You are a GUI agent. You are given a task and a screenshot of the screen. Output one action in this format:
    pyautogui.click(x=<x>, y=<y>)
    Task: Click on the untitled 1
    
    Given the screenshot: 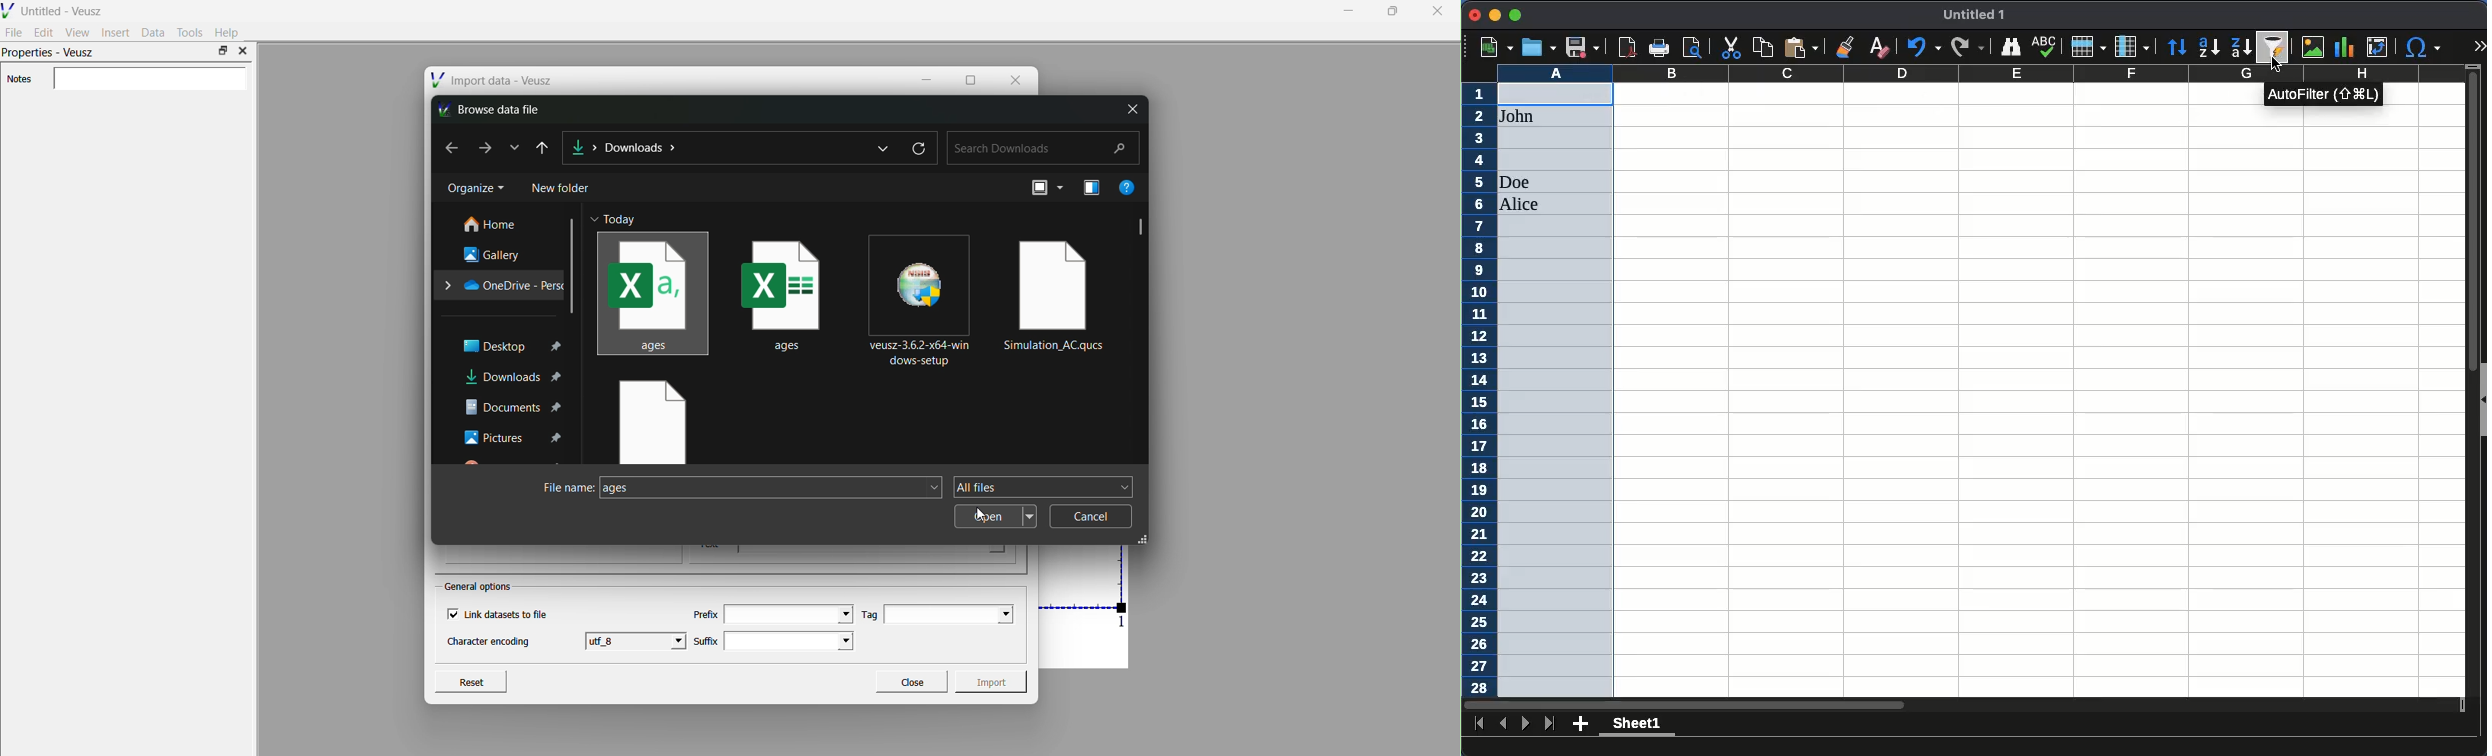 What is the action you would take?
    pyautogui.click(x=1971, y=15)
    